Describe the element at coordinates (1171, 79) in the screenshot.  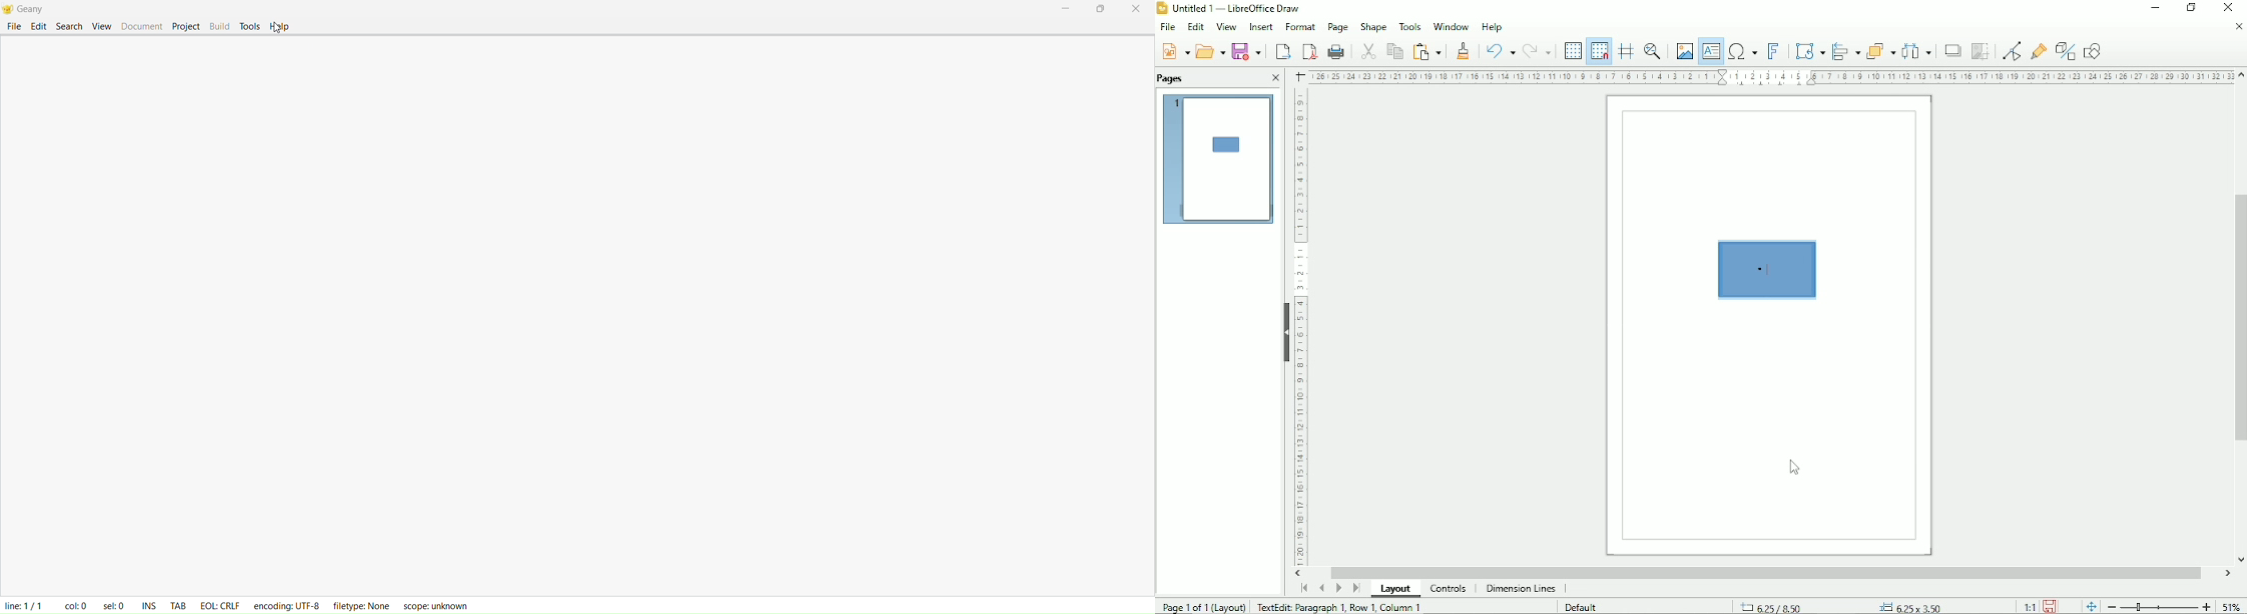
I see `Pages` at that location.